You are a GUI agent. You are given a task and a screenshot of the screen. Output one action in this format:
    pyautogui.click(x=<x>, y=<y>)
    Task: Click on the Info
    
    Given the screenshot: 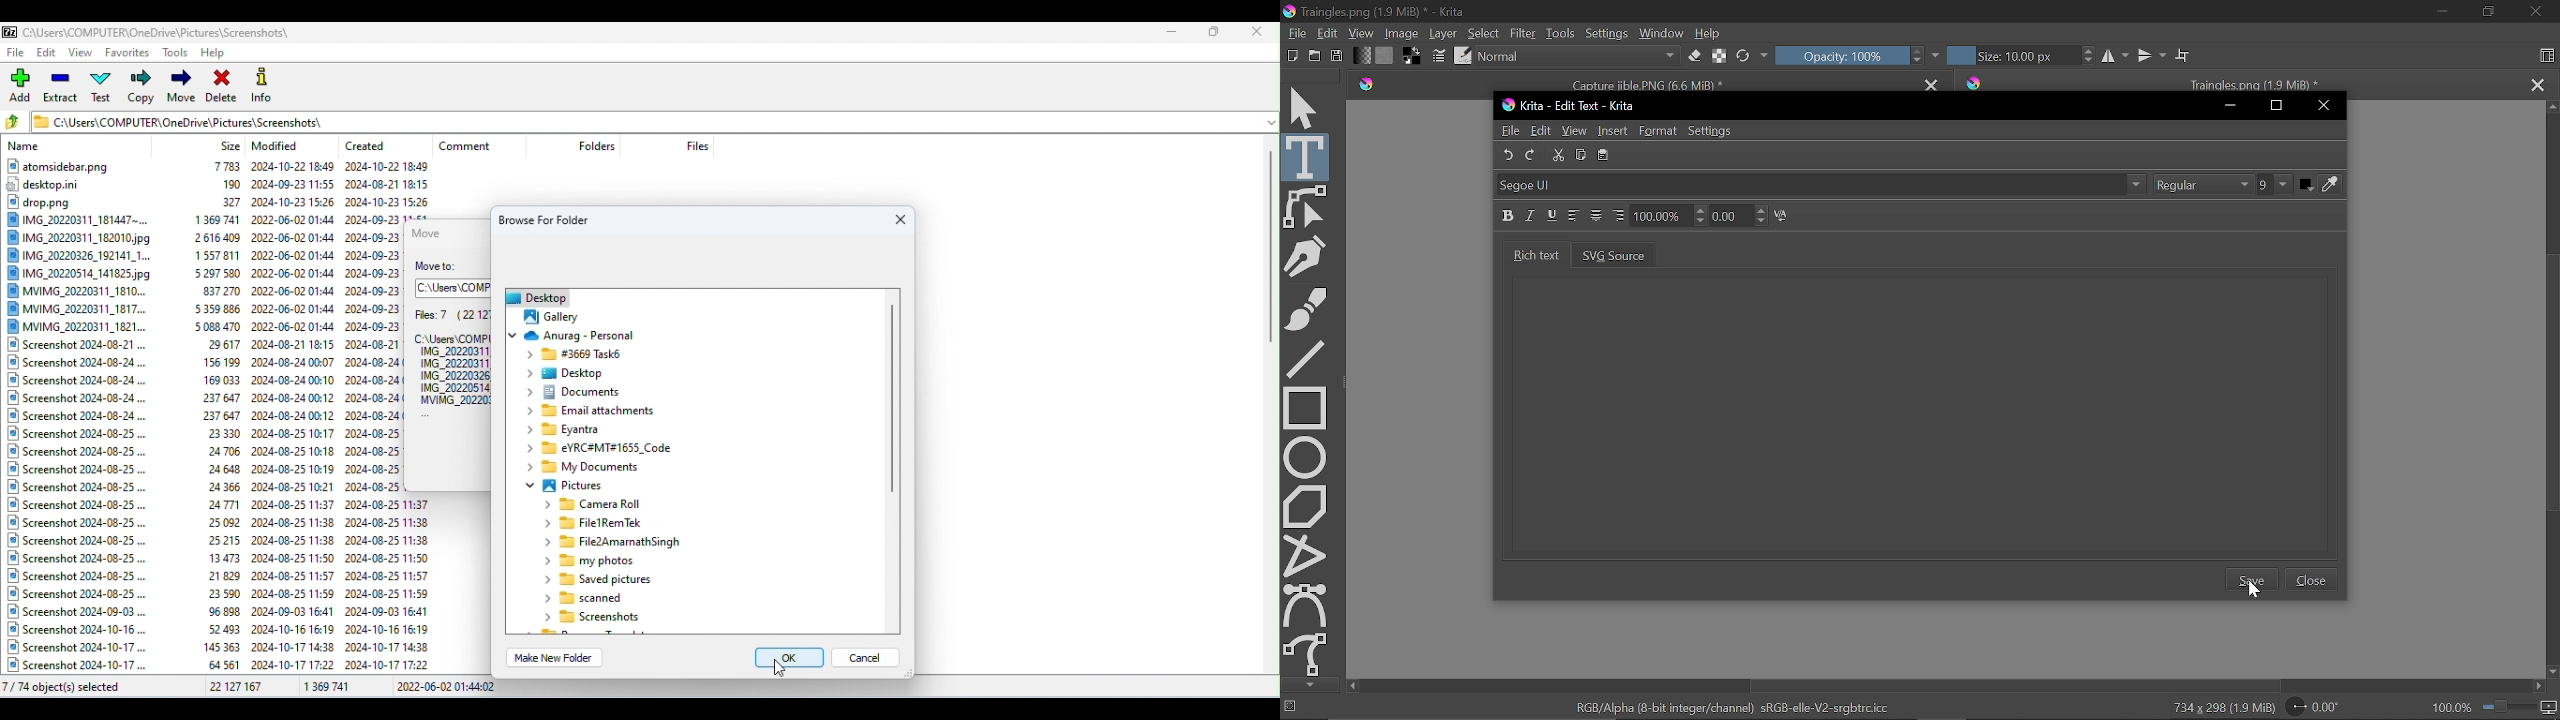 What is the action you would take?
    pyautogui.click(x=264, y=84)
    